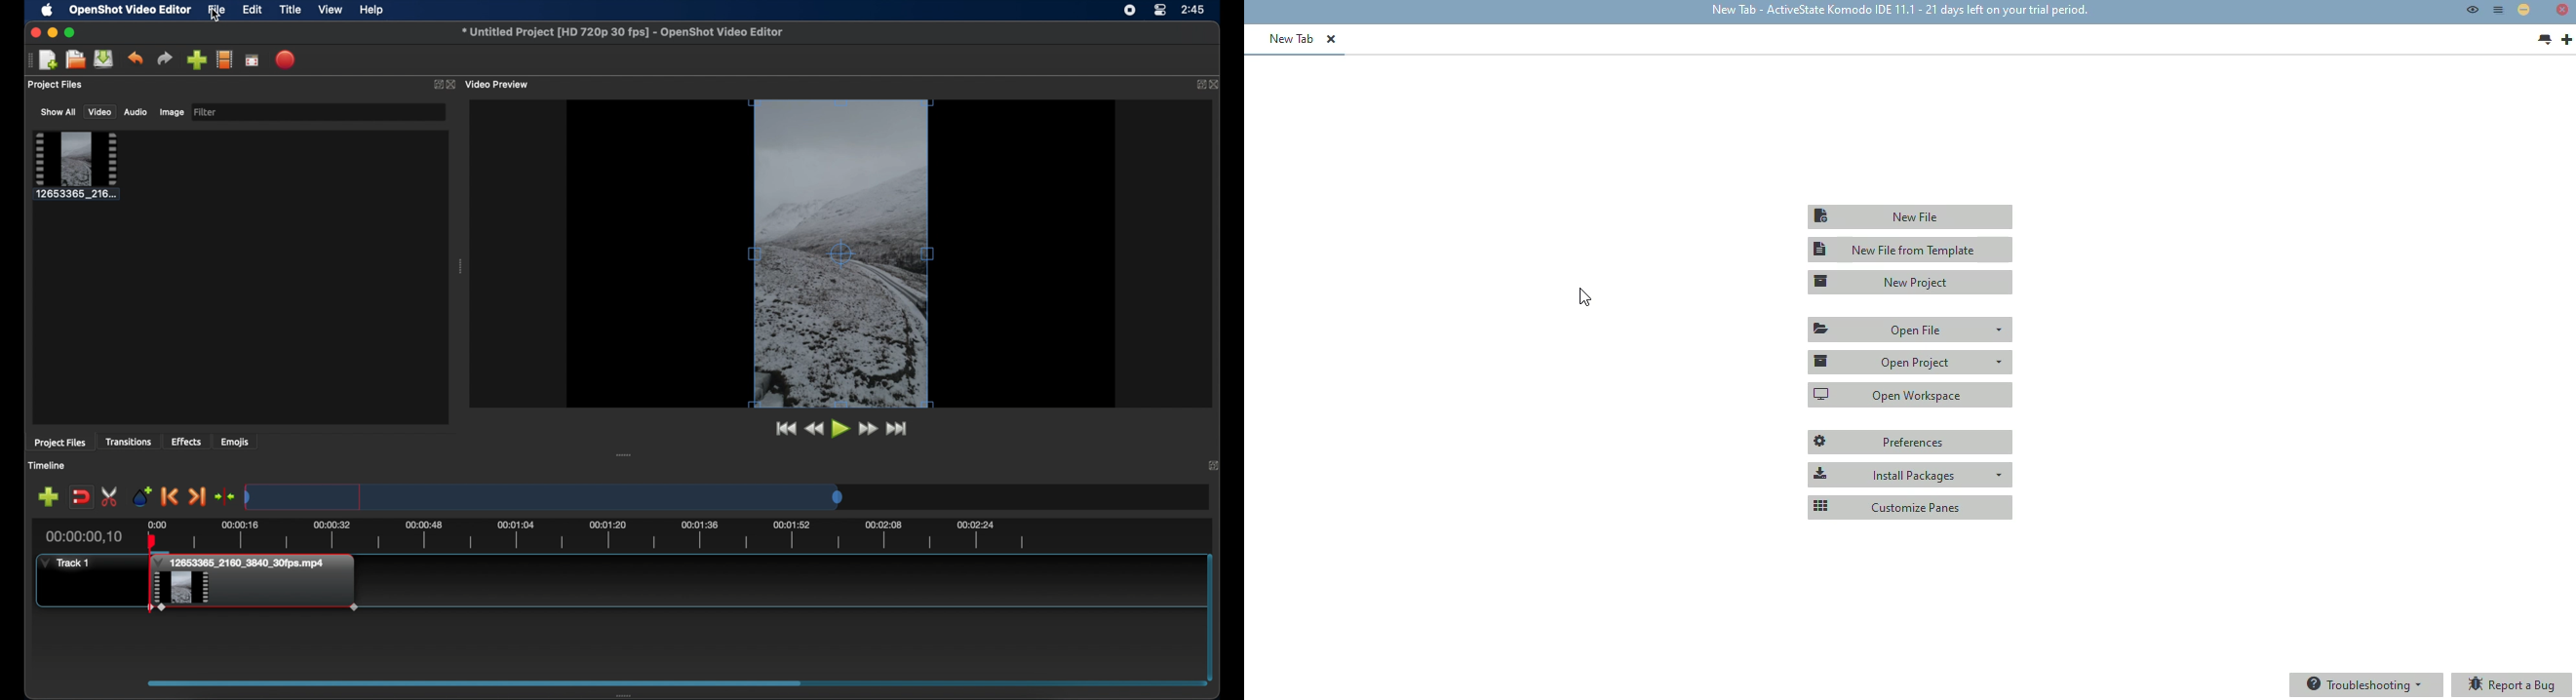  What do you see at coordinates (784, 429) in the screenshot?
I see `jump to start` at bounding box center [784, 429].